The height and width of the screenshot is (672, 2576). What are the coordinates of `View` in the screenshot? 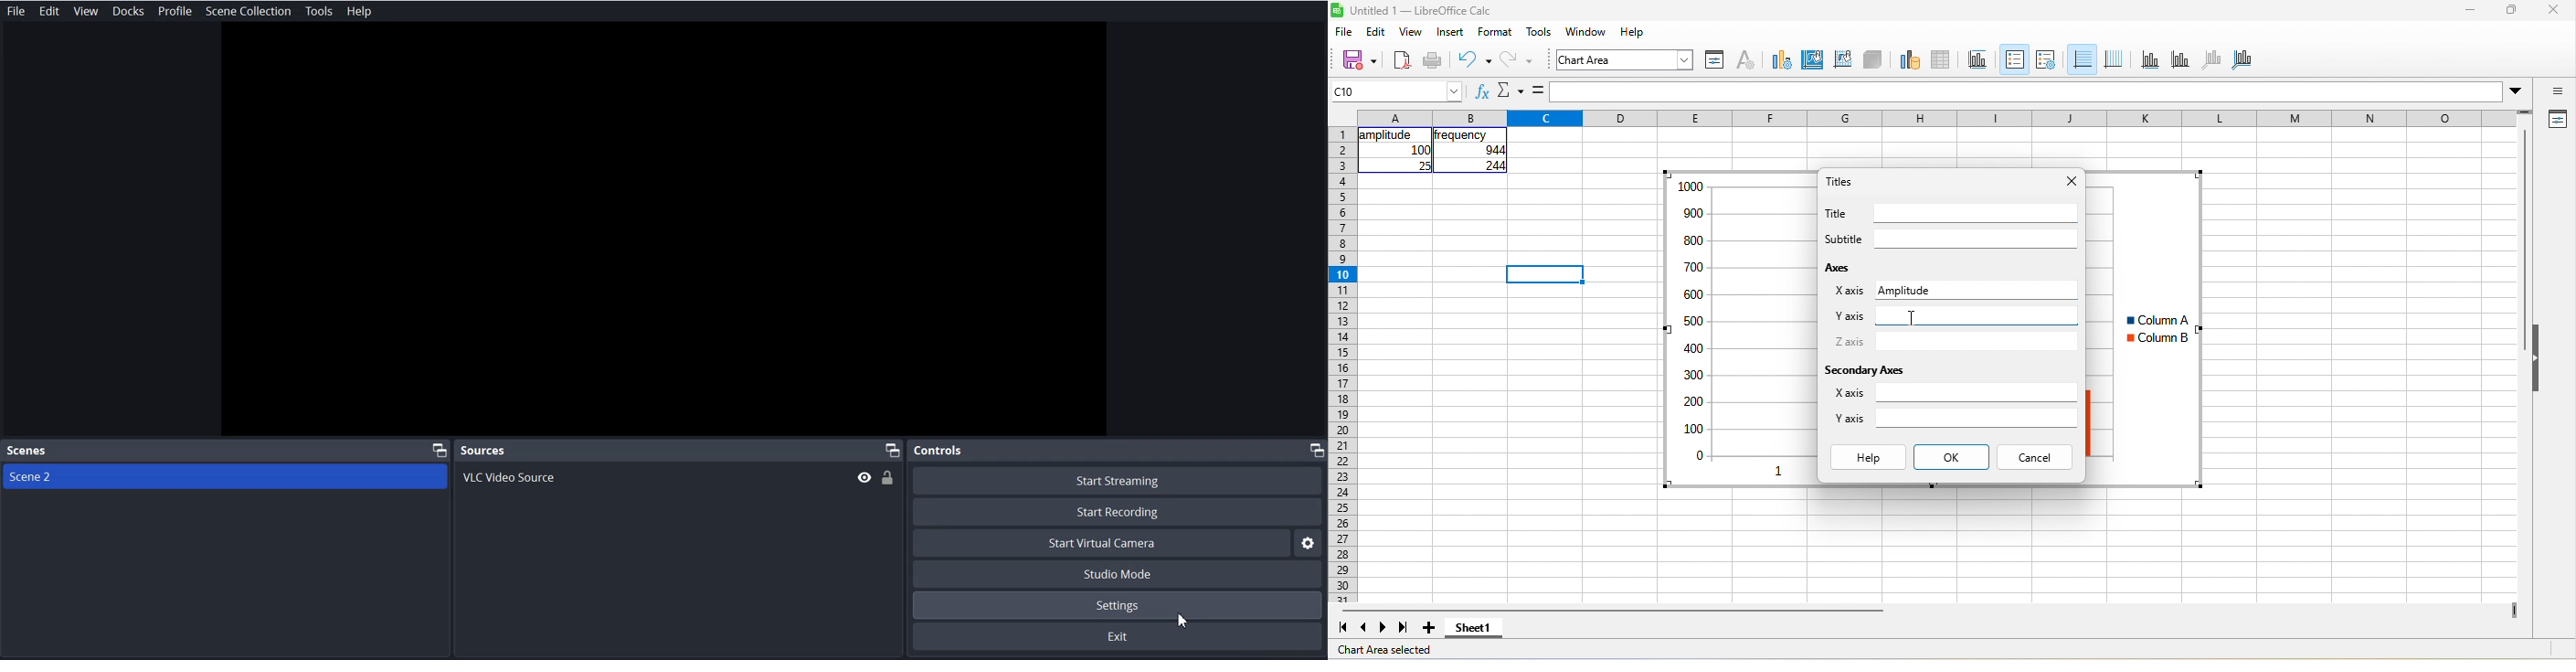 It's located at (86, 11).